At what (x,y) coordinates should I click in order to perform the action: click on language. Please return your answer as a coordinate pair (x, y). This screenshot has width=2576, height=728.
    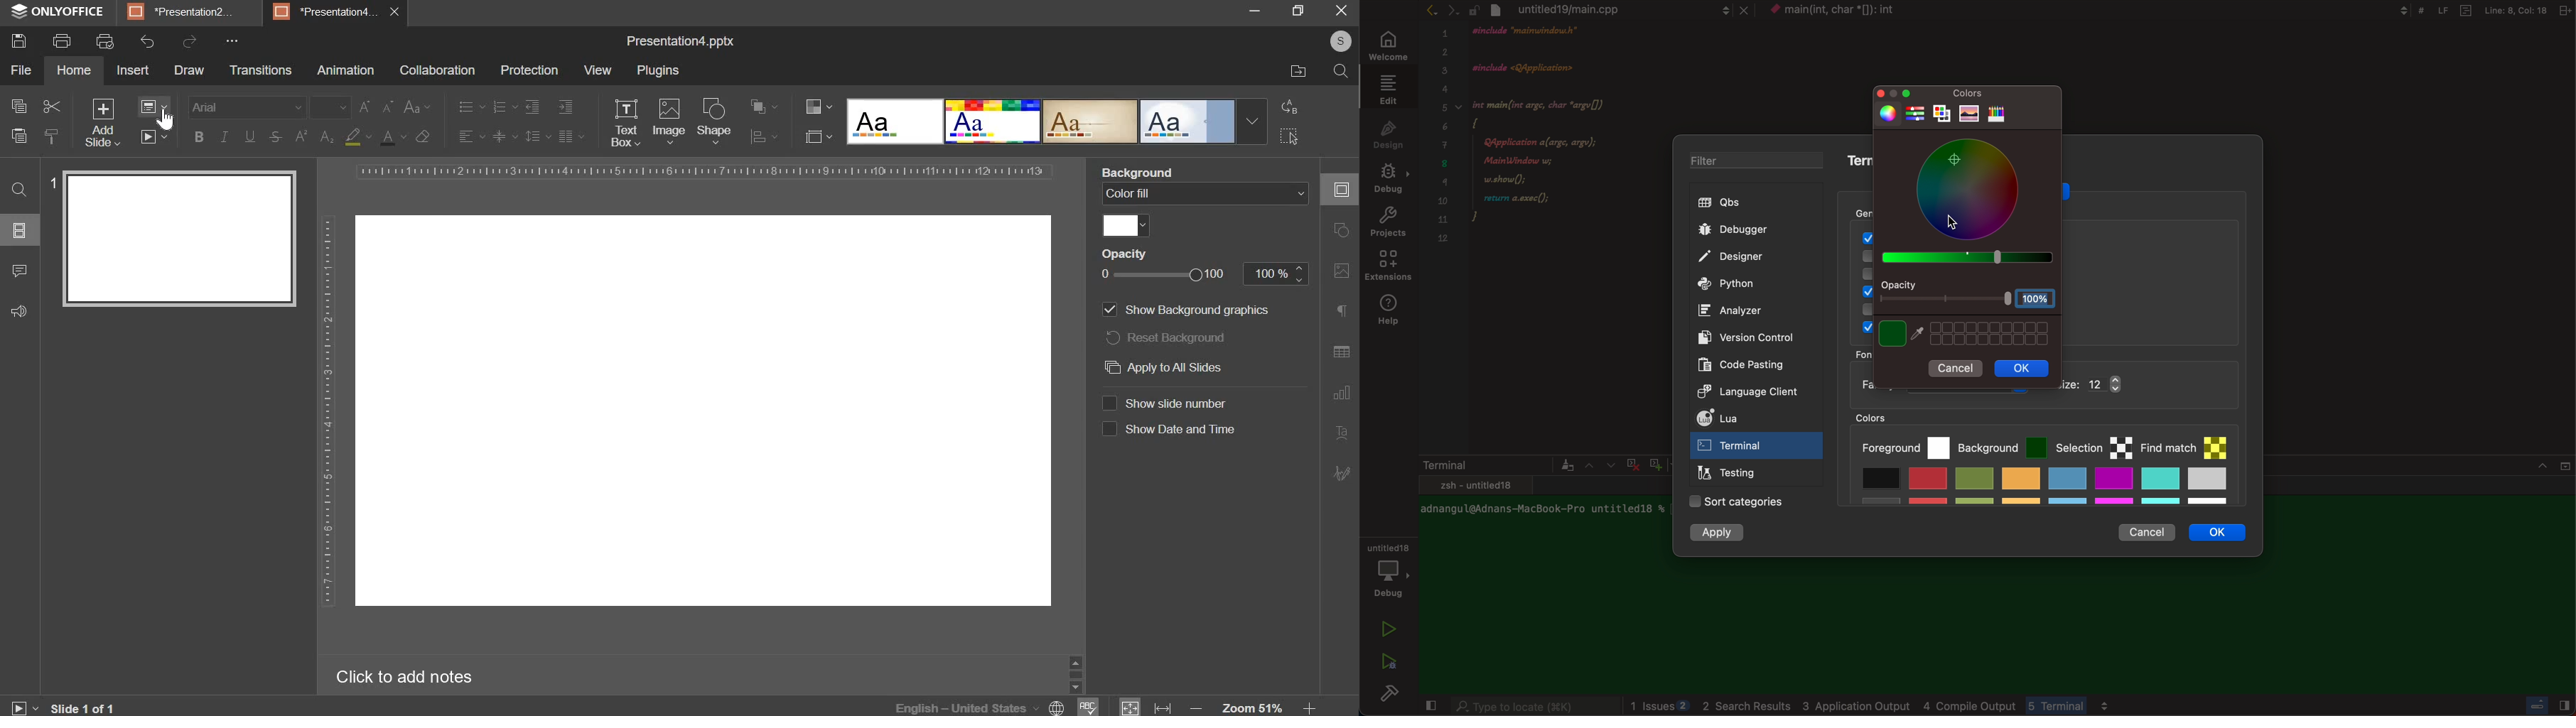
    Looking at the image, I should click on (982, 706).